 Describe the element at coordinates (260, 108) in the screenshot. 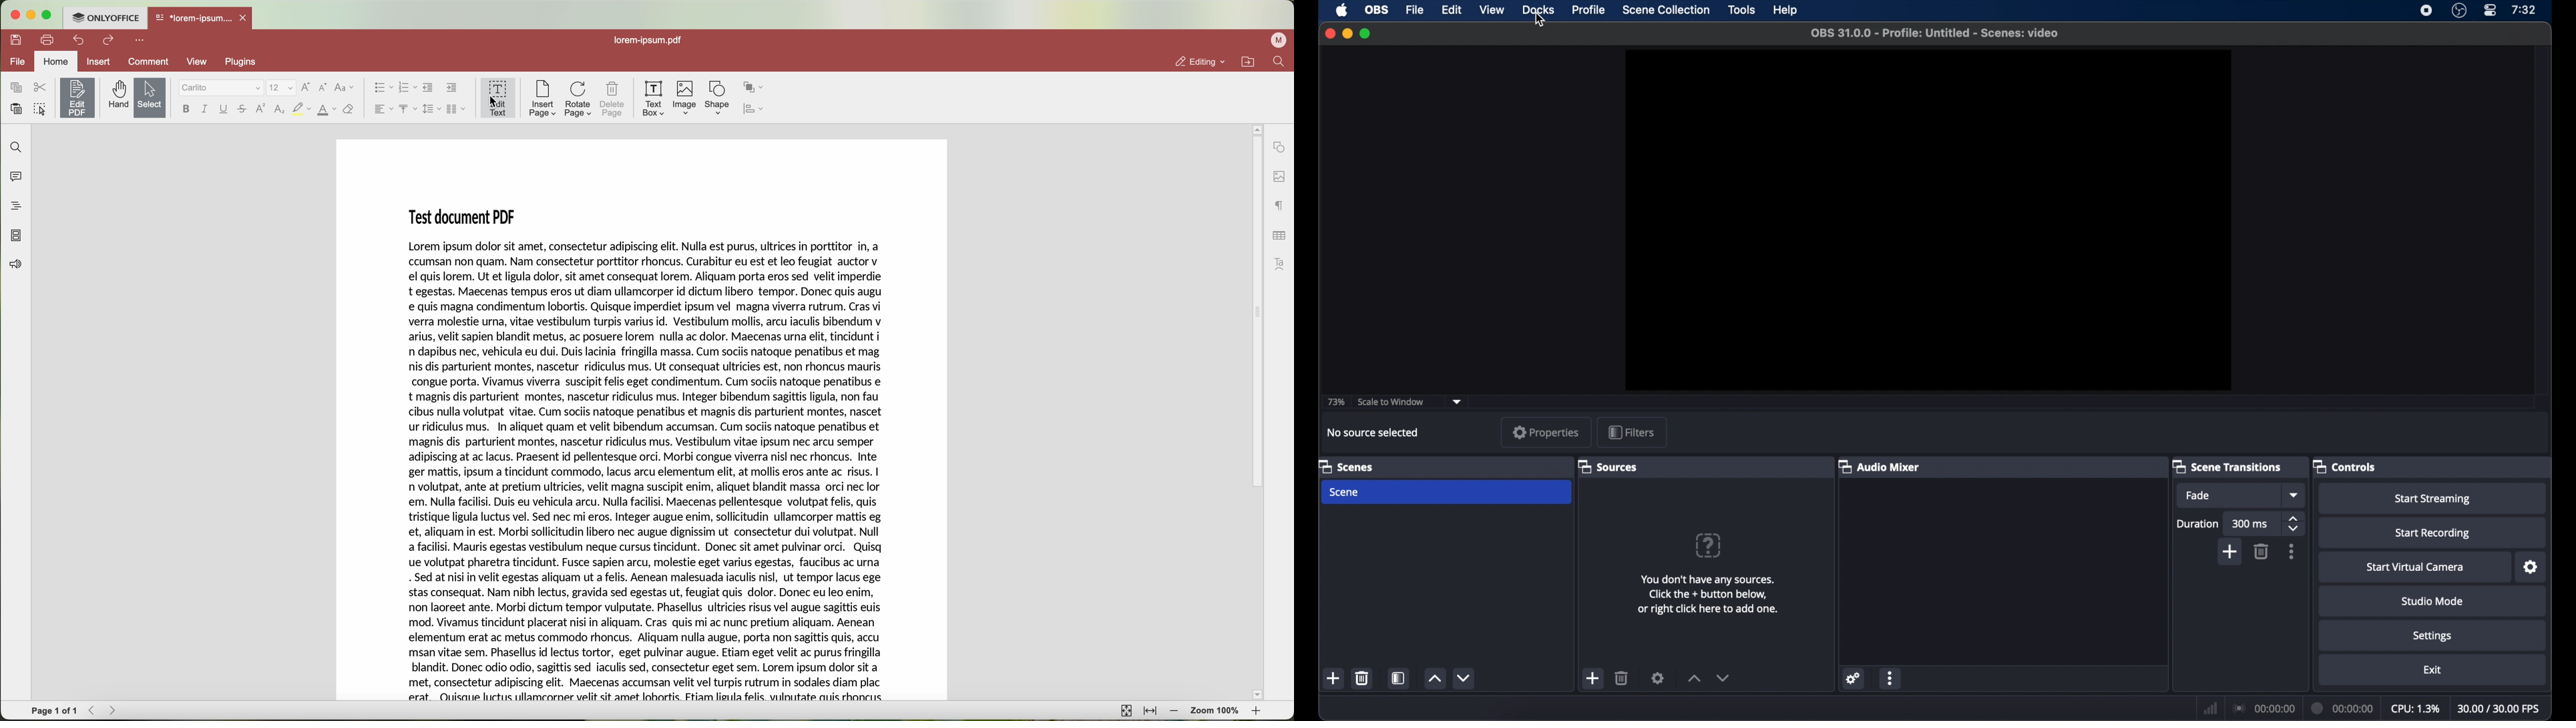

I see `superscript` at that location.